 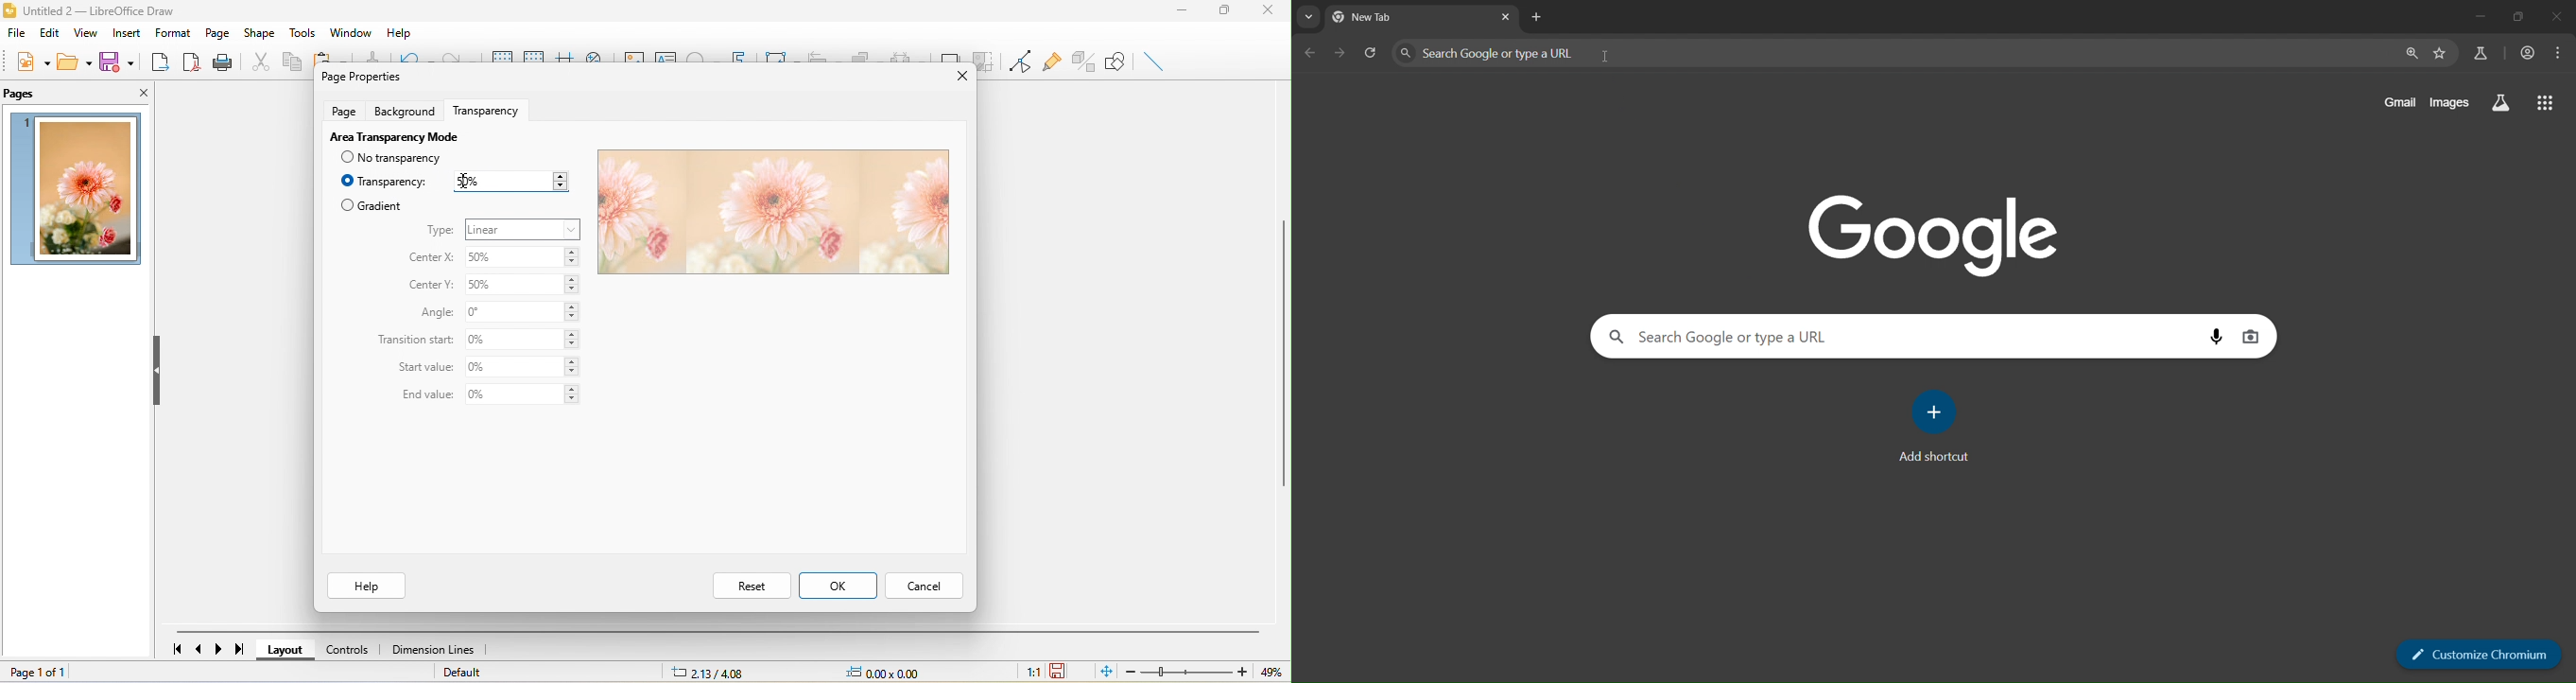 I want to click on previous page, so click(x=201, y=647).